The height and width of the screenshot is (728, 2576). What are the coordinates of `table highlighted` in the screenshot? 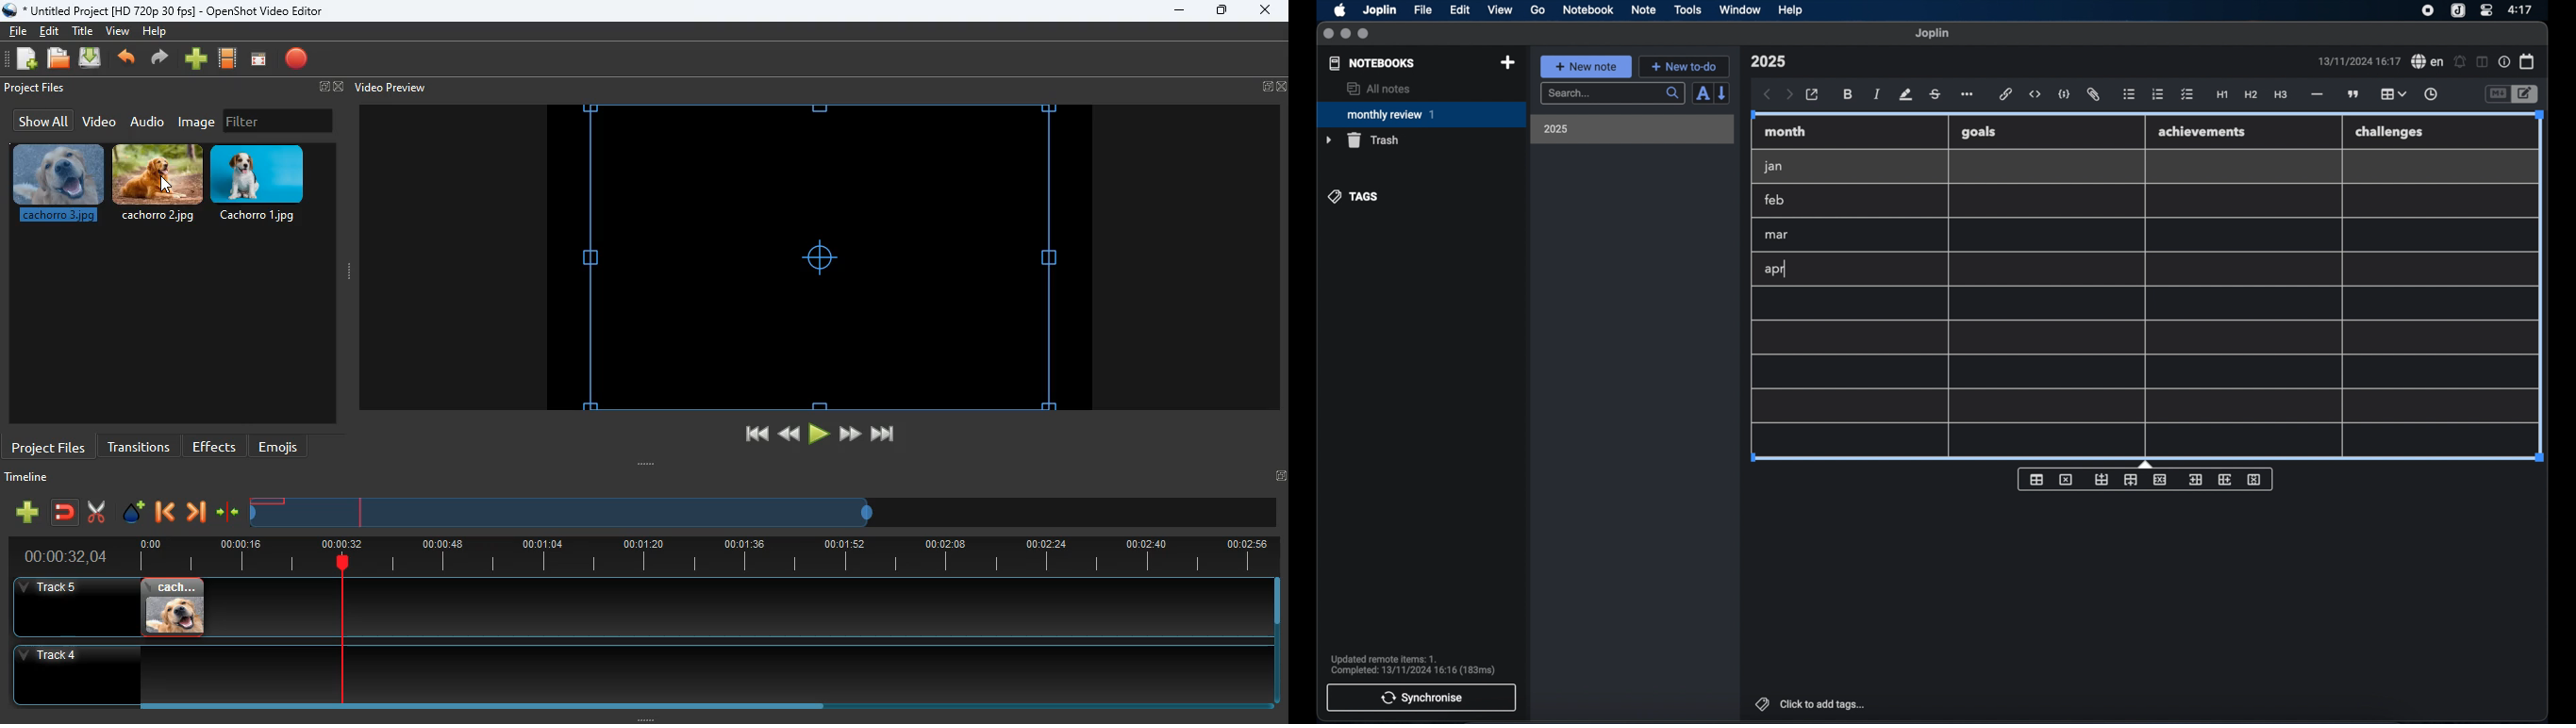 It's located at (2392, 94).